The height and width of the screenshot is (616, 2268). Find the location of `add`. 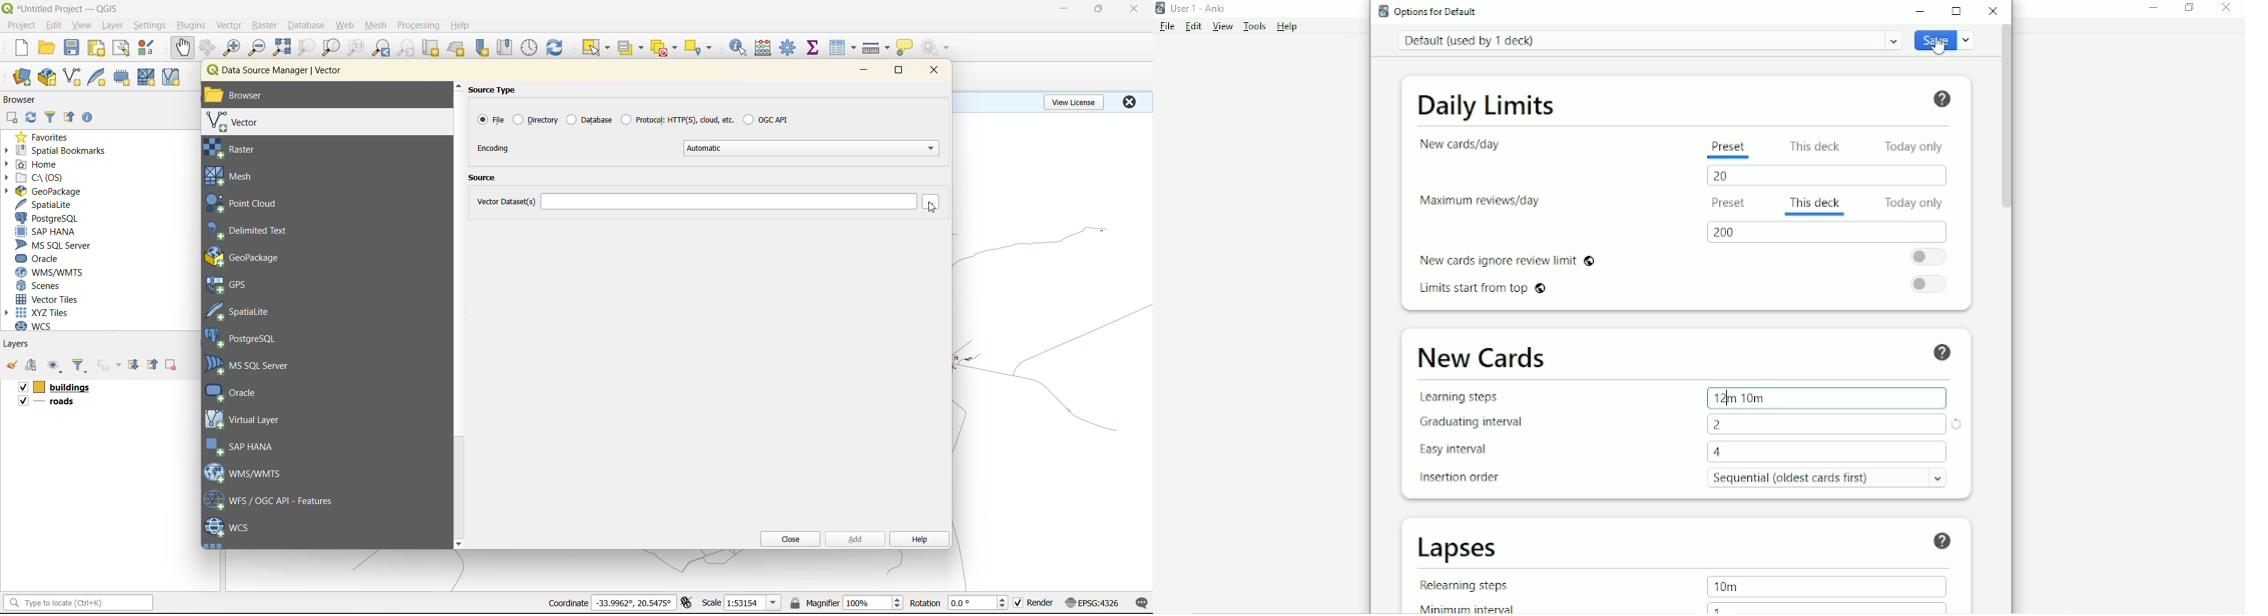

add is located at coordinates (11, 118).